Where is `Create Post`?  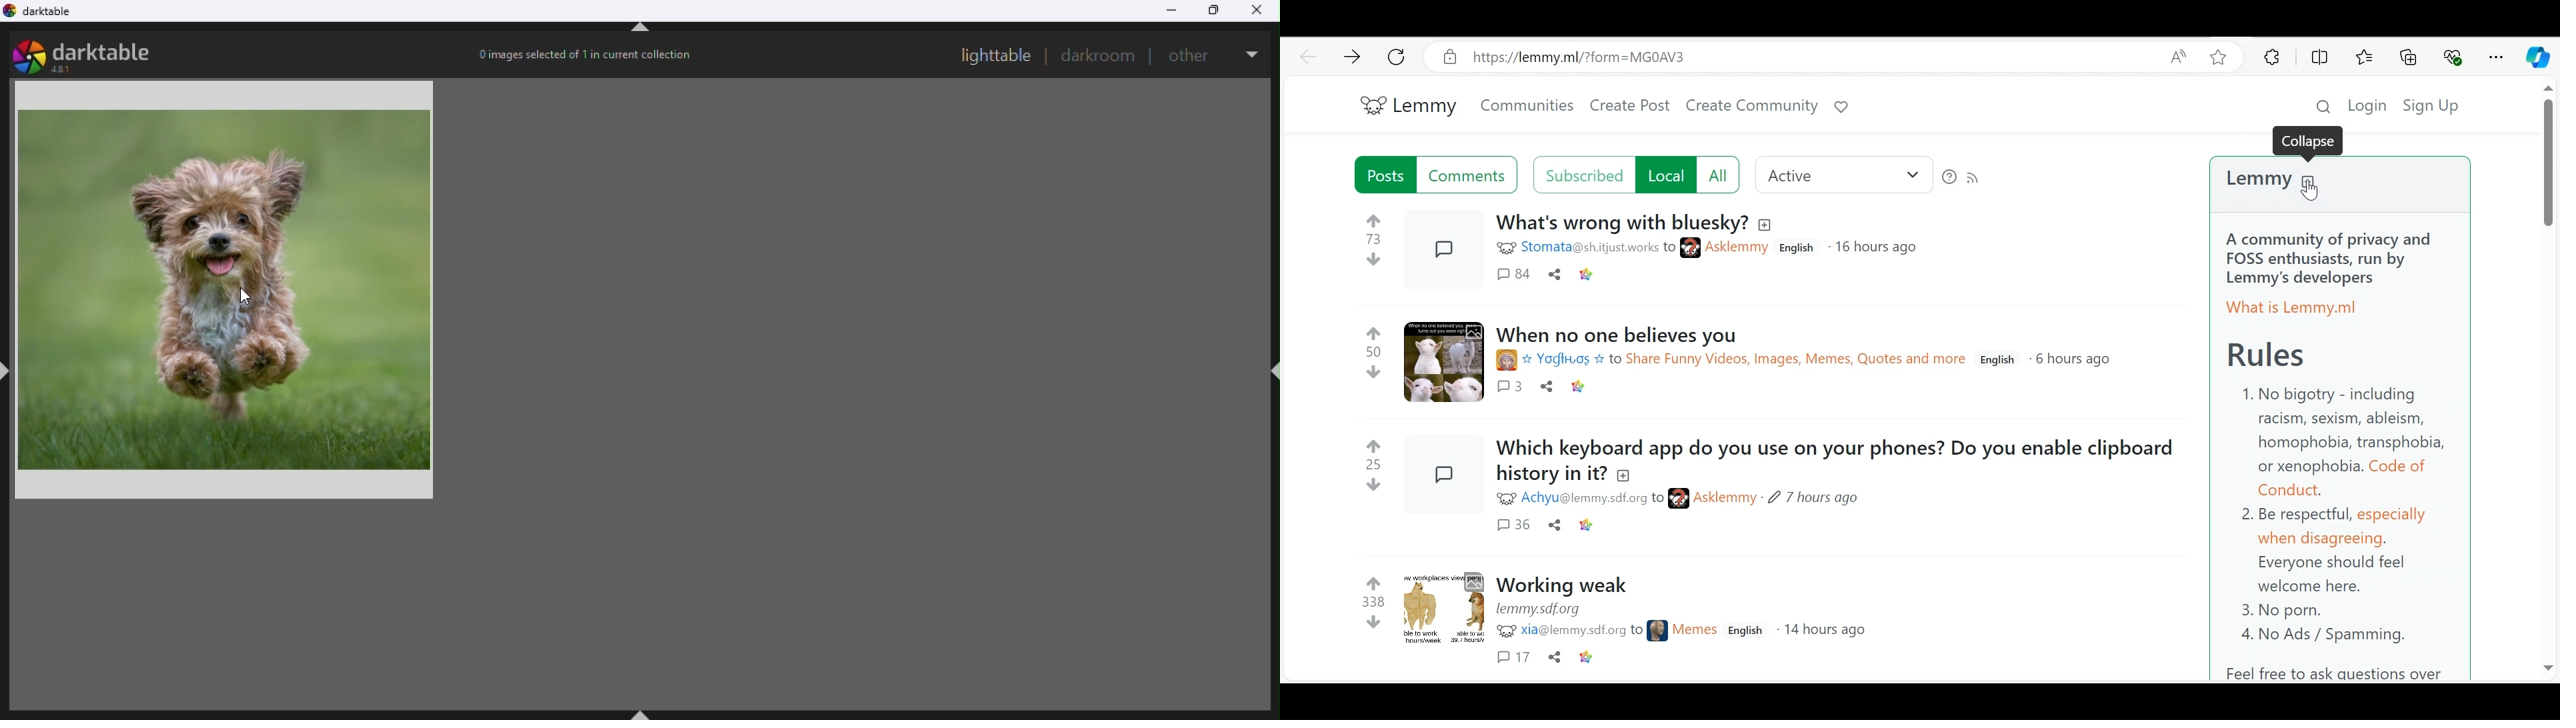 Create Post is located at coordinates (1630, 109).